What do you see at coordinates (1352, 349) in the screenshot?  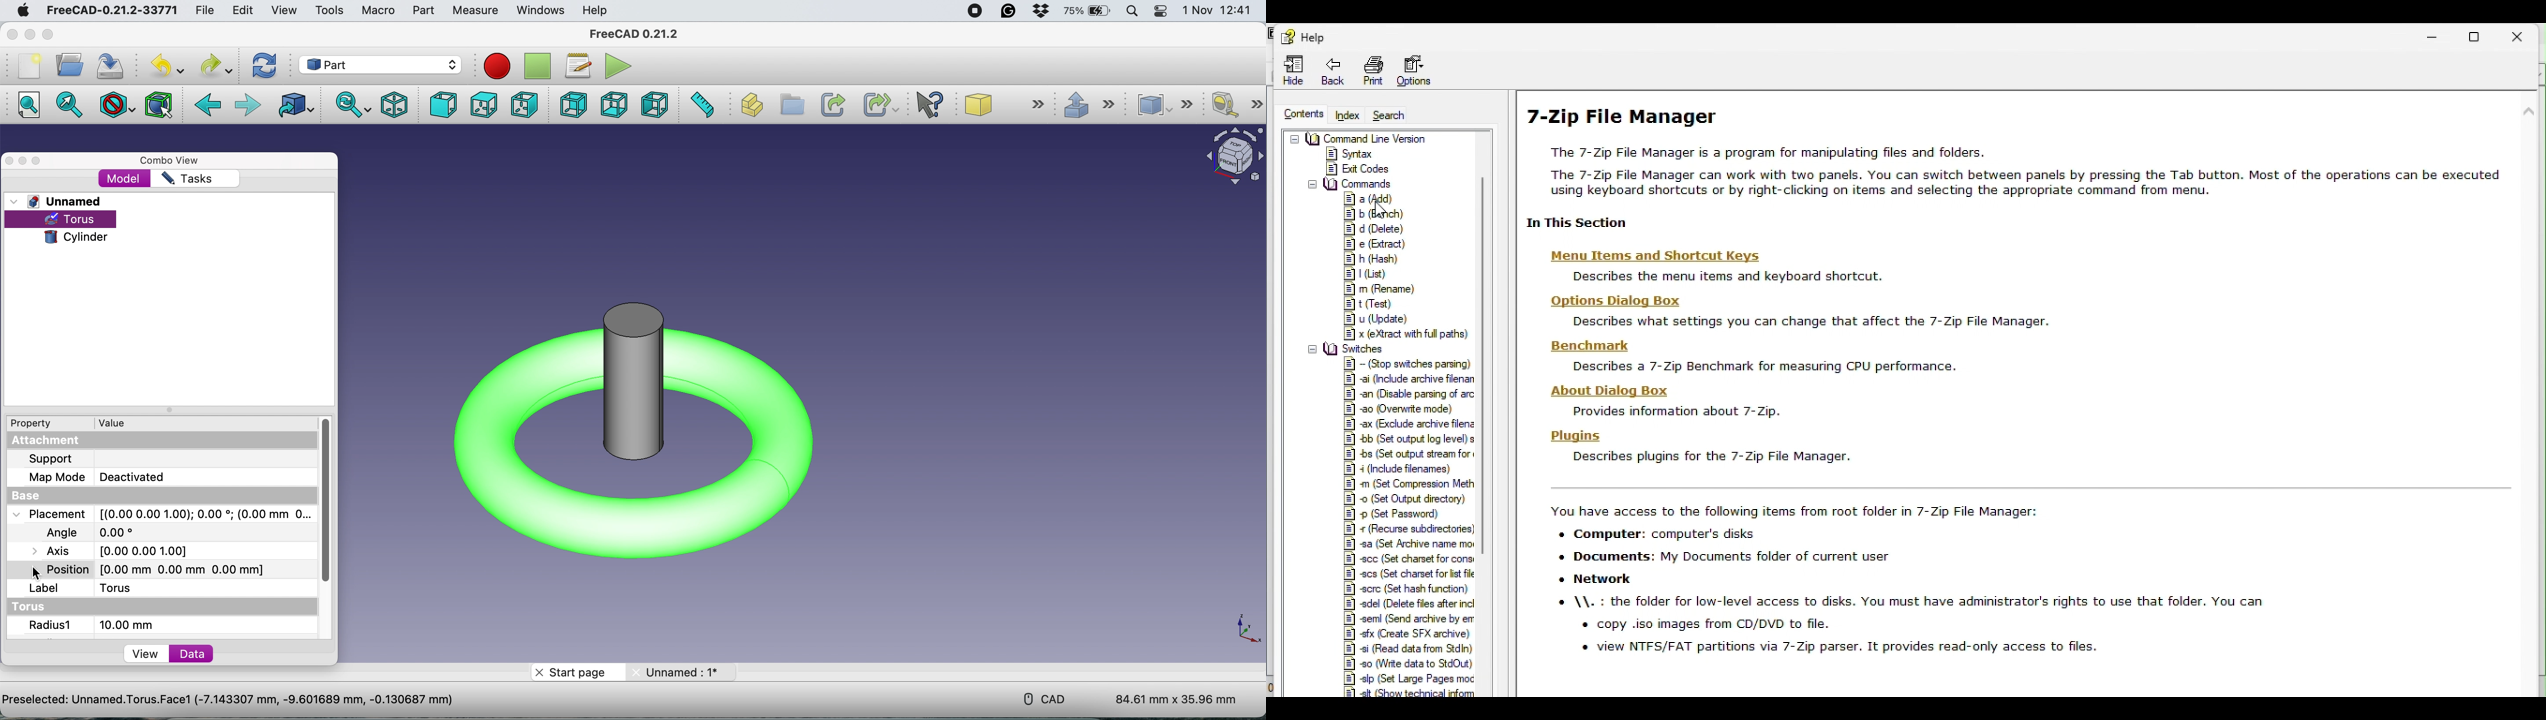 I see `switches` at bounding box center [1352, 349].